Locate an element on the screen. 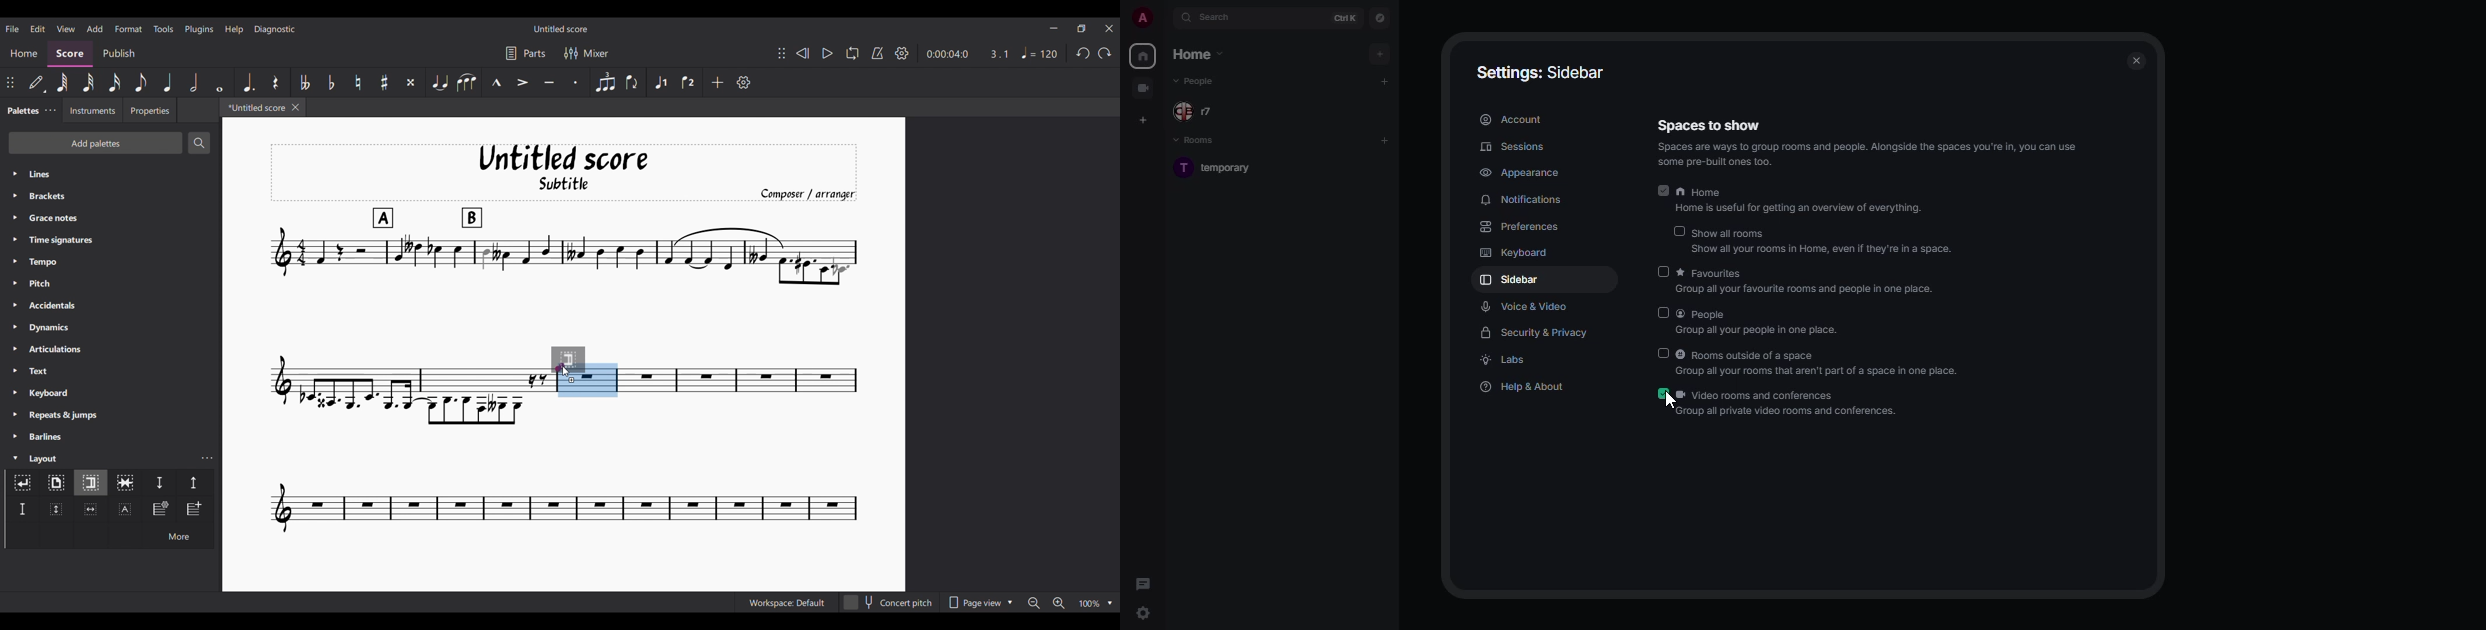 This screenshot has height=644, width=2492. Toggle flat is located at coordinates (331, 82).